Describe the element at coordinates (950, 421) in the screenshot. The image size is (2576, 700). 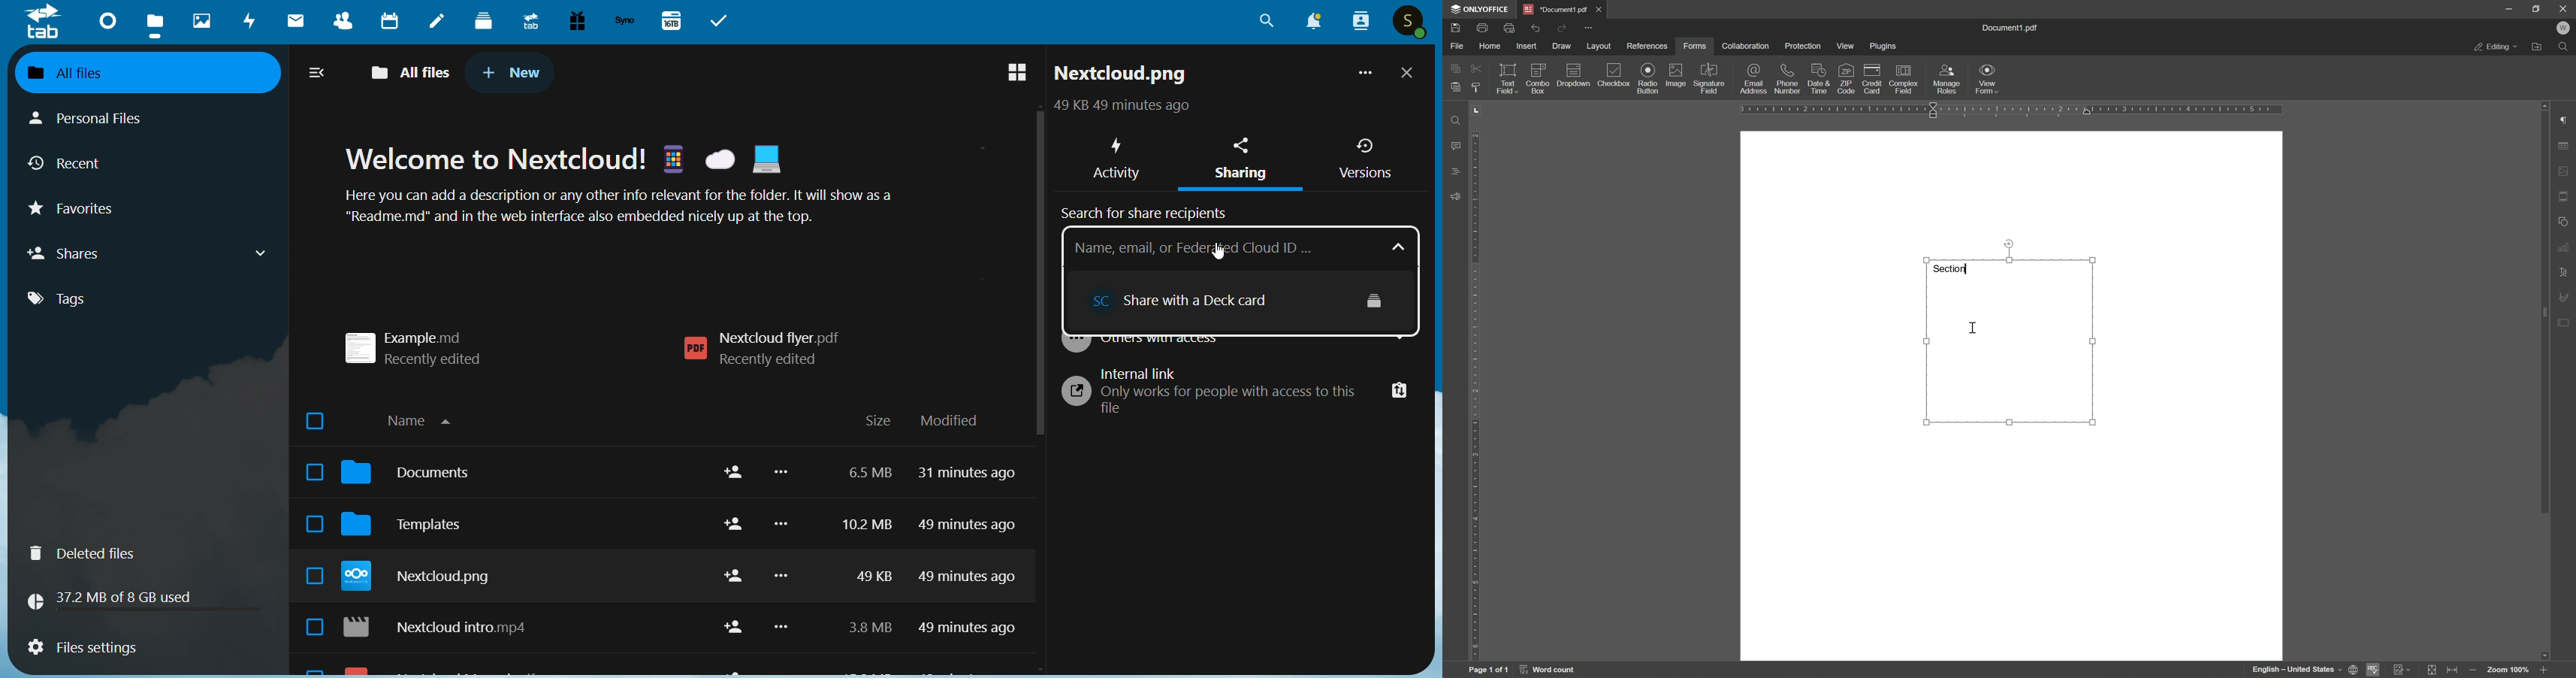
I see `modified` at that location.